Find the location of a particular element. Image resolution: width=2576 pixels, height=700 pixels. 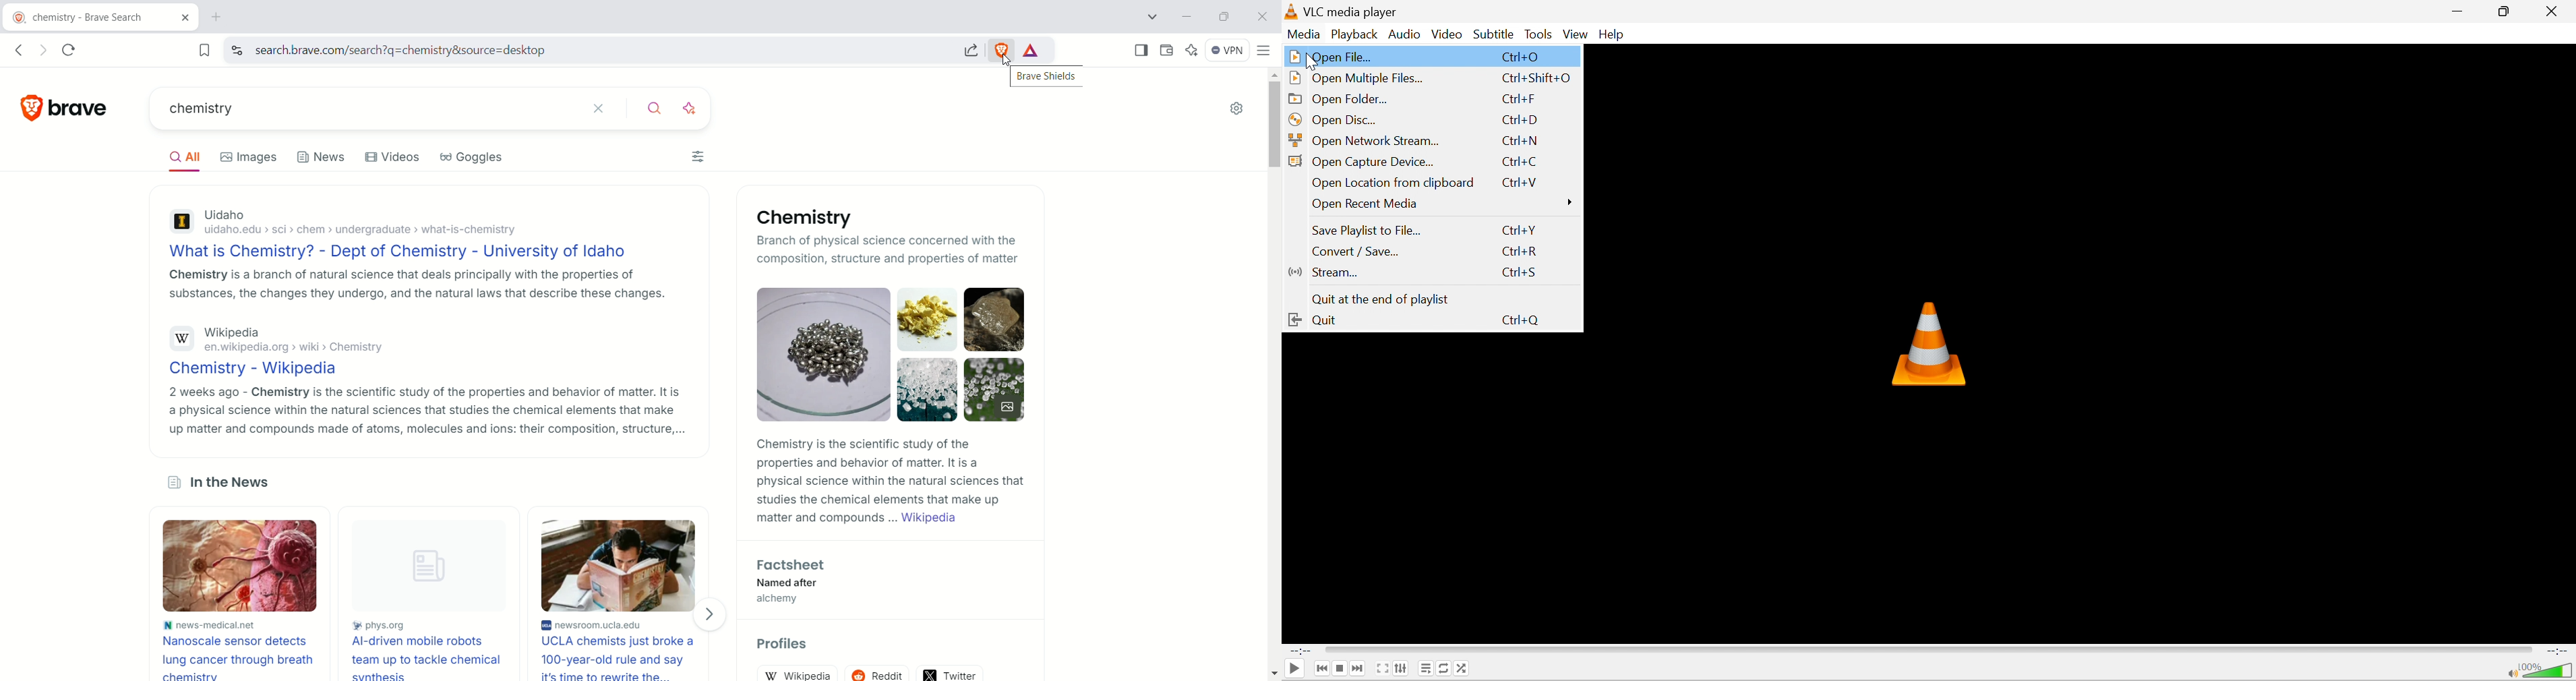

Save Playlist to File... is located at coordinates (1369, 231).